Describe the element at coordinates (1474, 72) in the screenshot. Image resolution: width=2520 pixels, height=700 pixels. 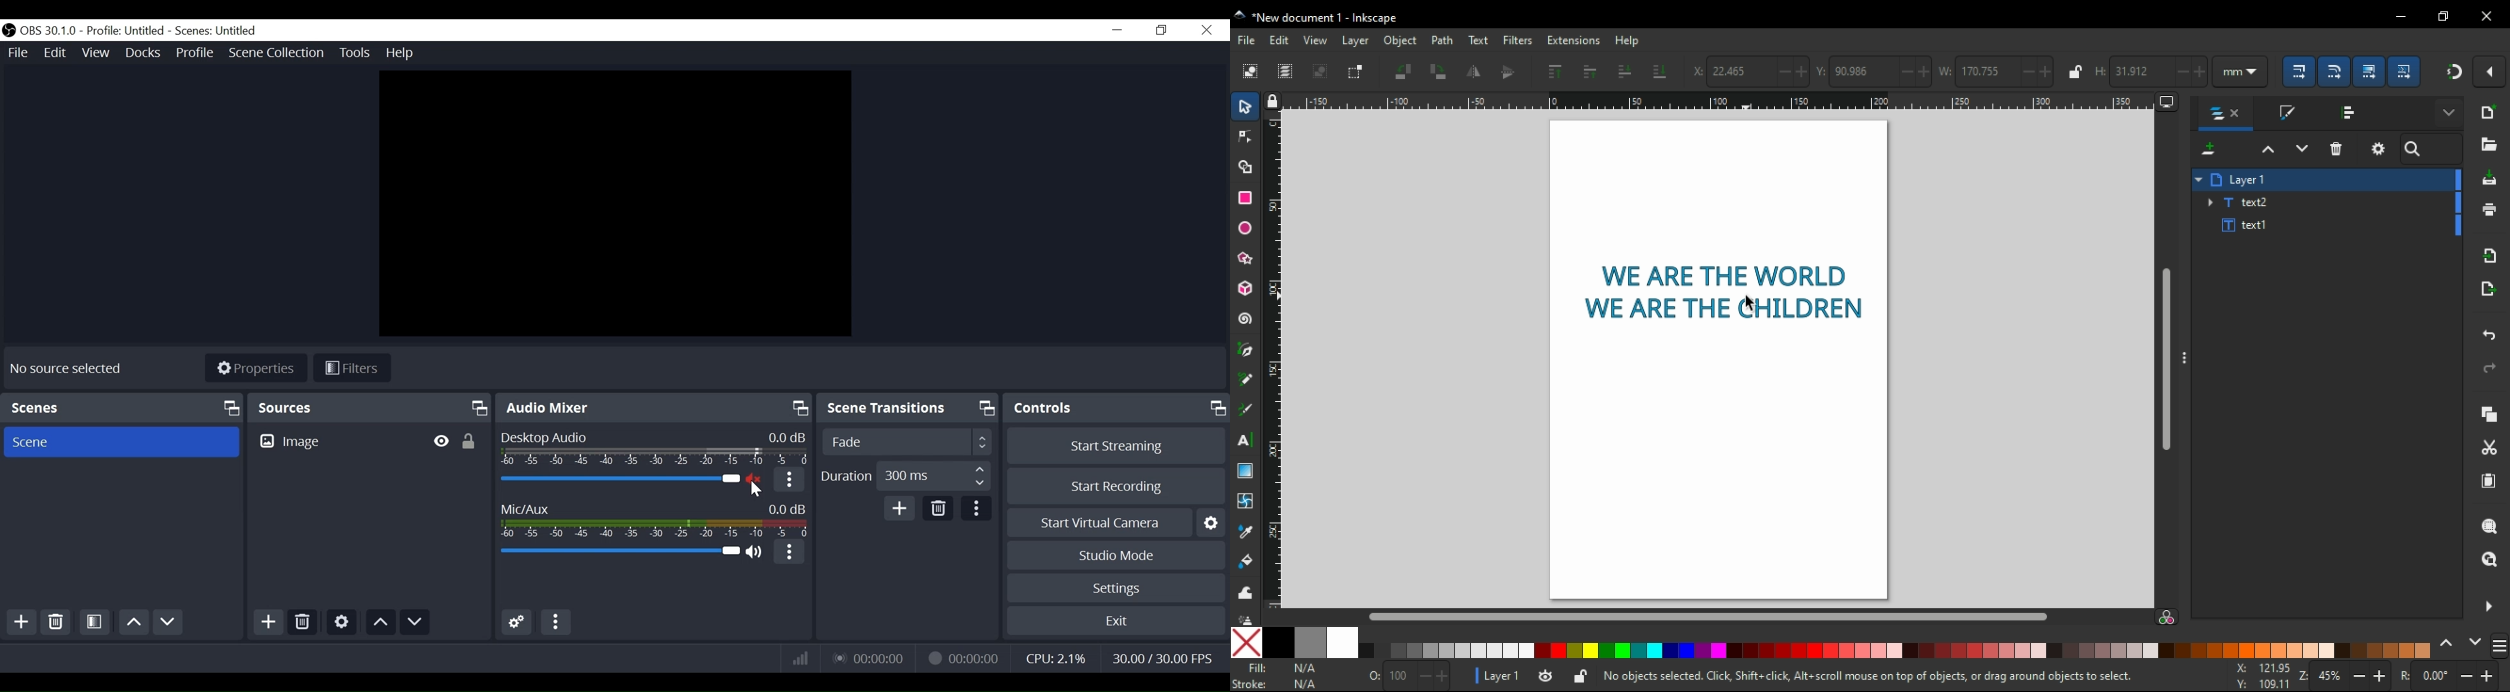
I see `flip horizontal` at that location.